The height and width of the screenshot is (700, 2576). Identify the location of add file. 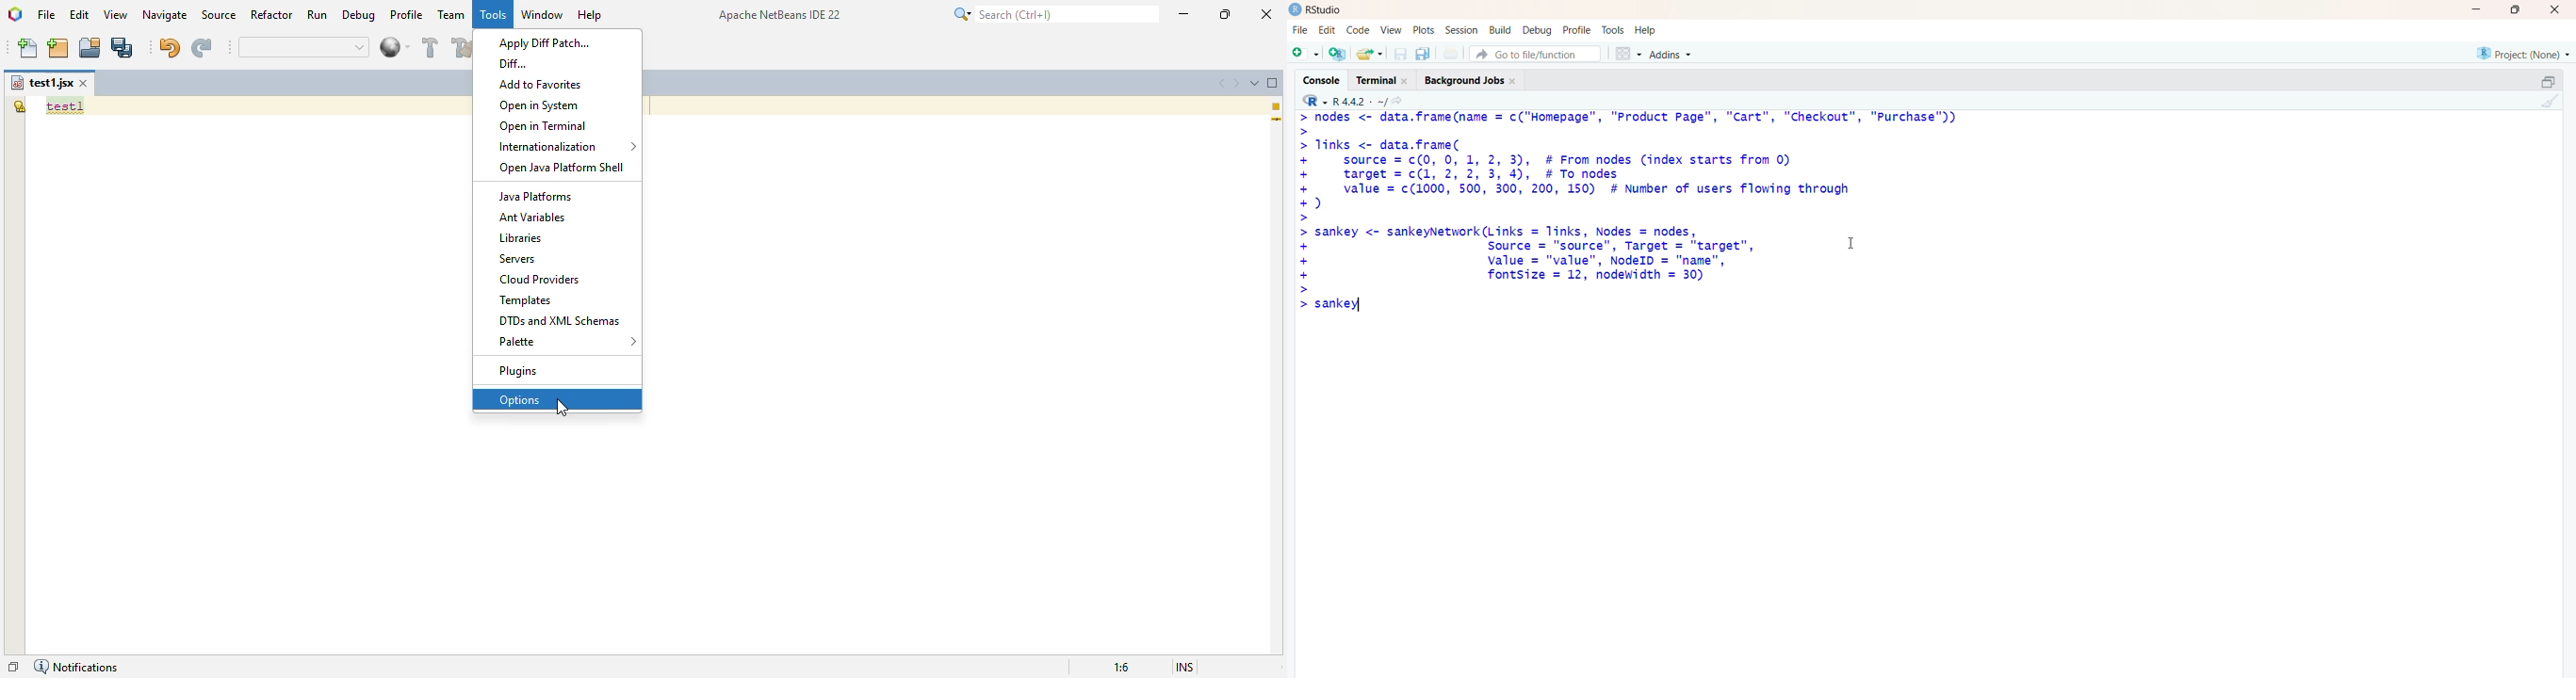
(1338, 55).